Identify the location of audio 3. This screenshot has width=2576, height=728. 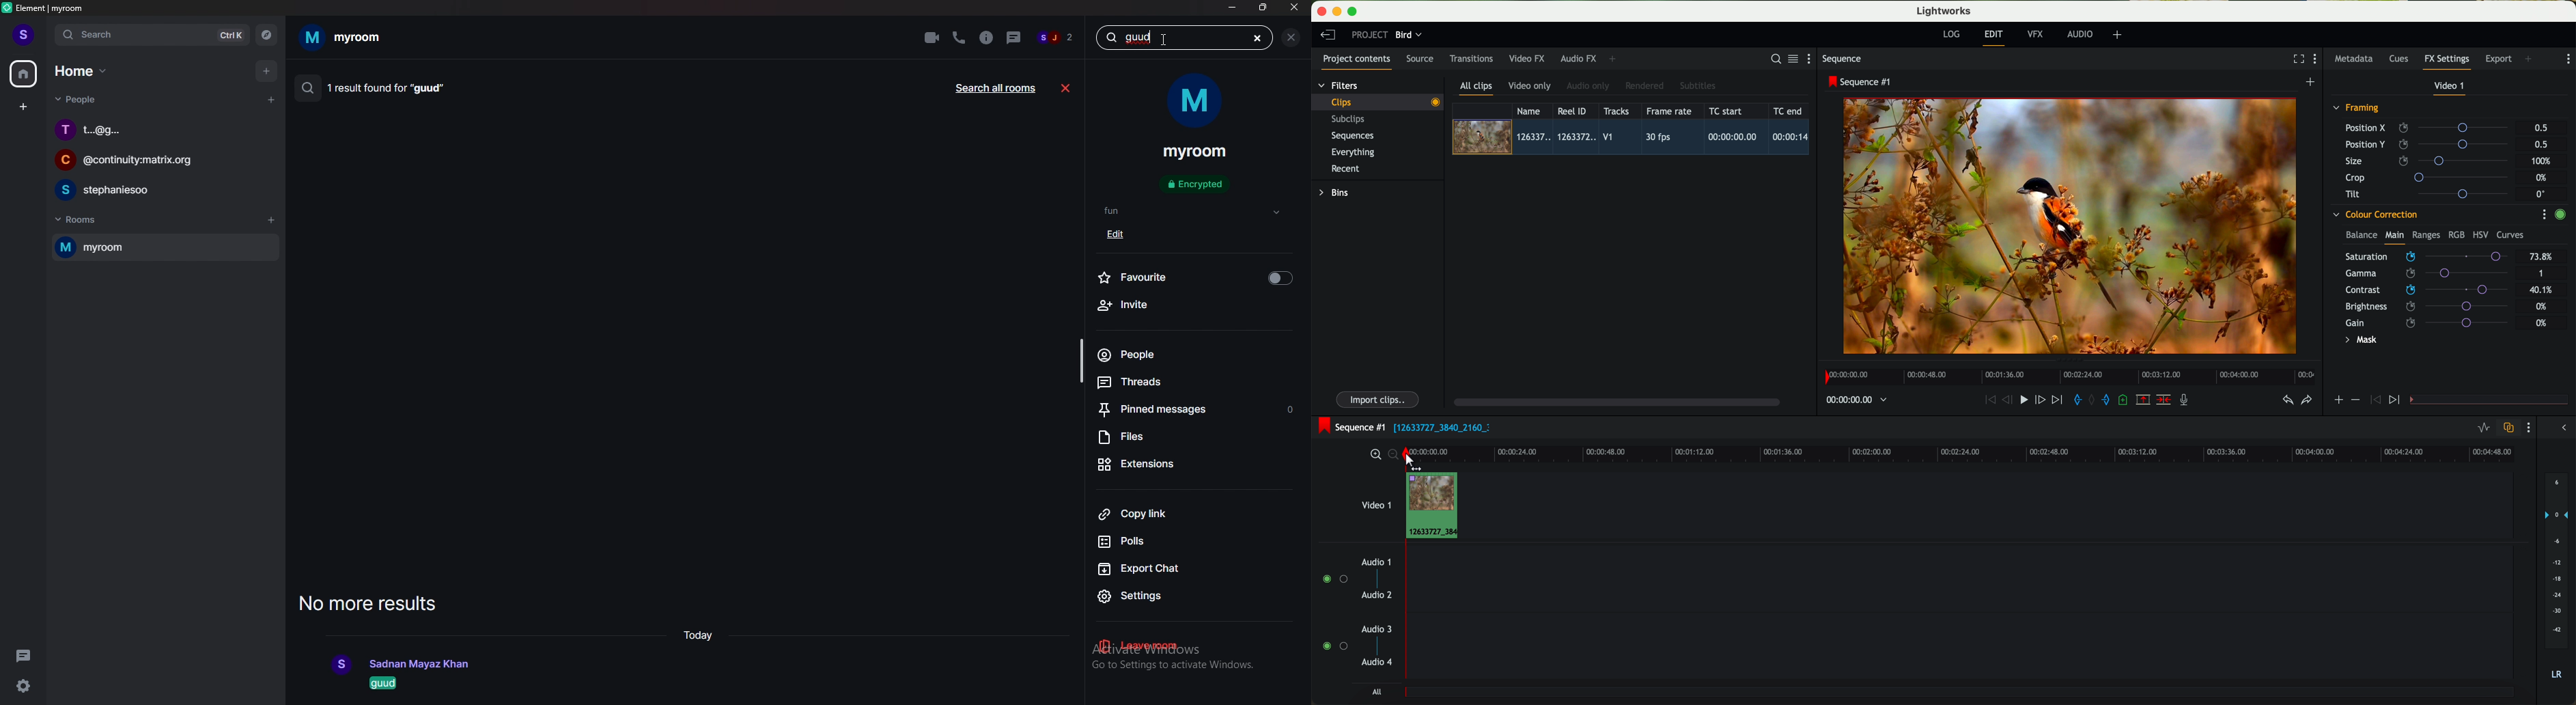
(1372, 629).